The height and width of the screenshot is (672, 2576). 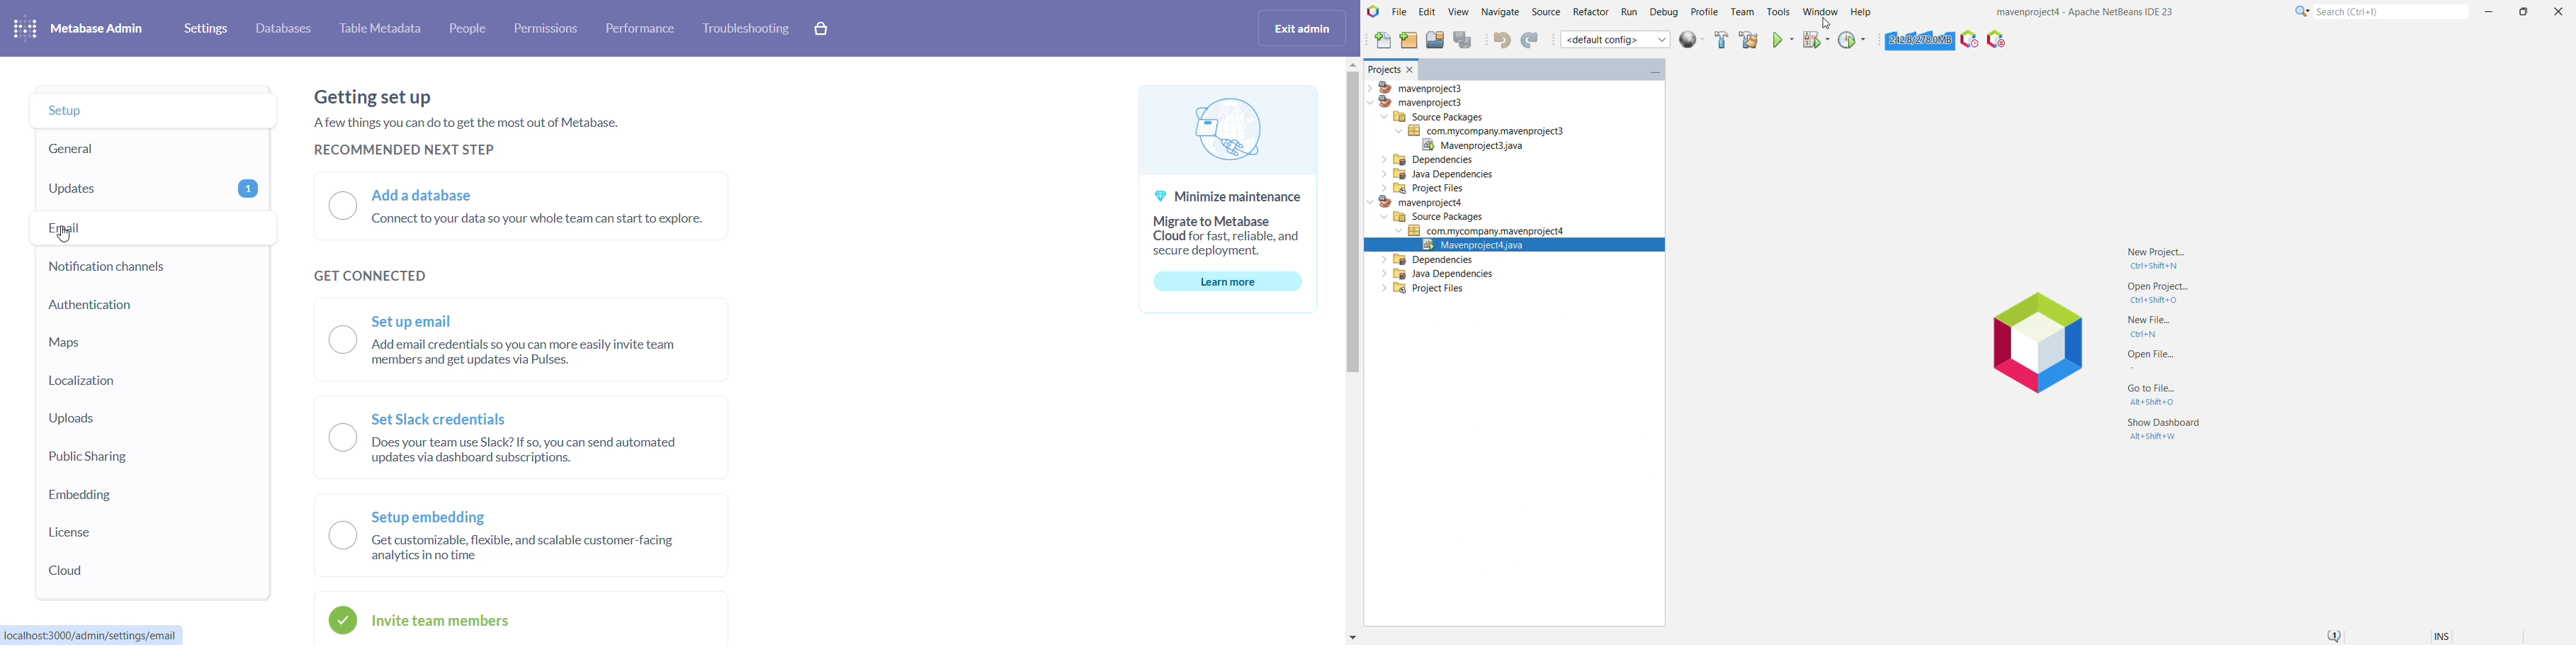 I want to click on localhost:3000/admin/settings/email, so click(x=91, y=634).